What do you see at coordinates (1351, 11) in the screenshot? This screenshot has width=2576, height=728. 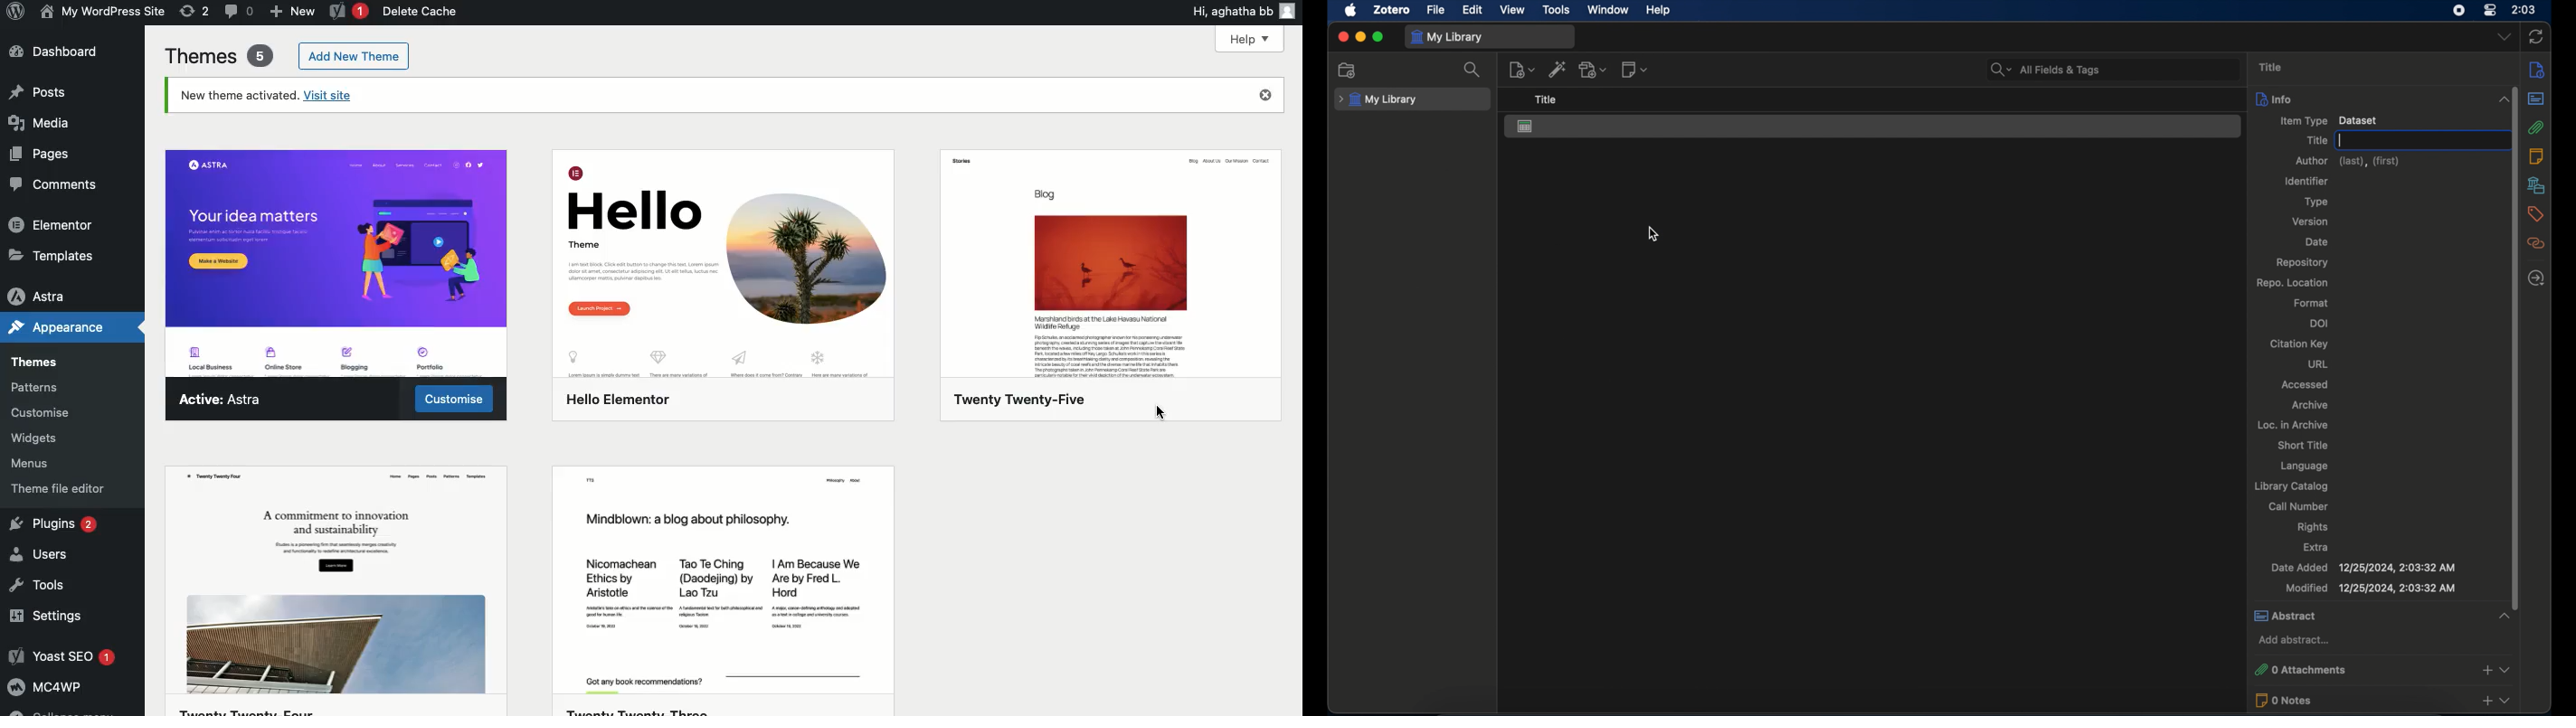 I see `apple` at bounding box center [1351, 11].